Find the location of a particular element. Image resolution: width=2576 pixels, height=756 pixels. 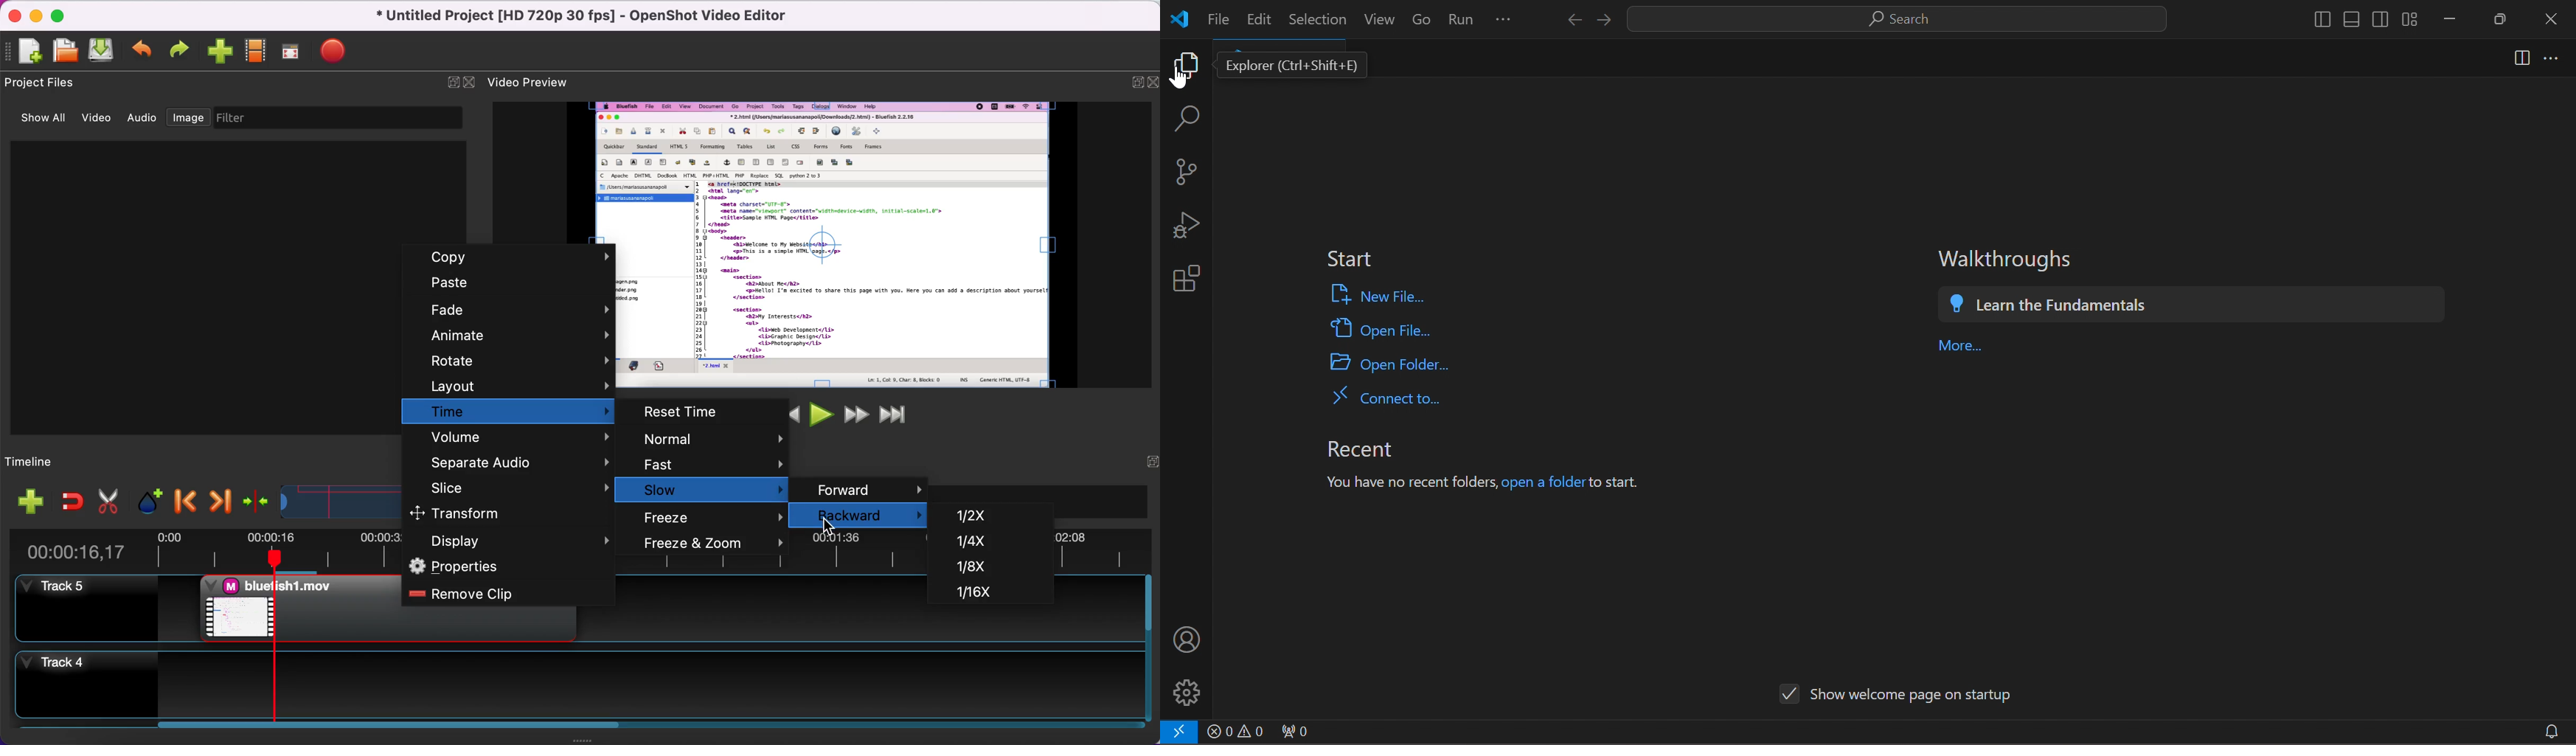

previous marker is located at coordinates (183, 498).